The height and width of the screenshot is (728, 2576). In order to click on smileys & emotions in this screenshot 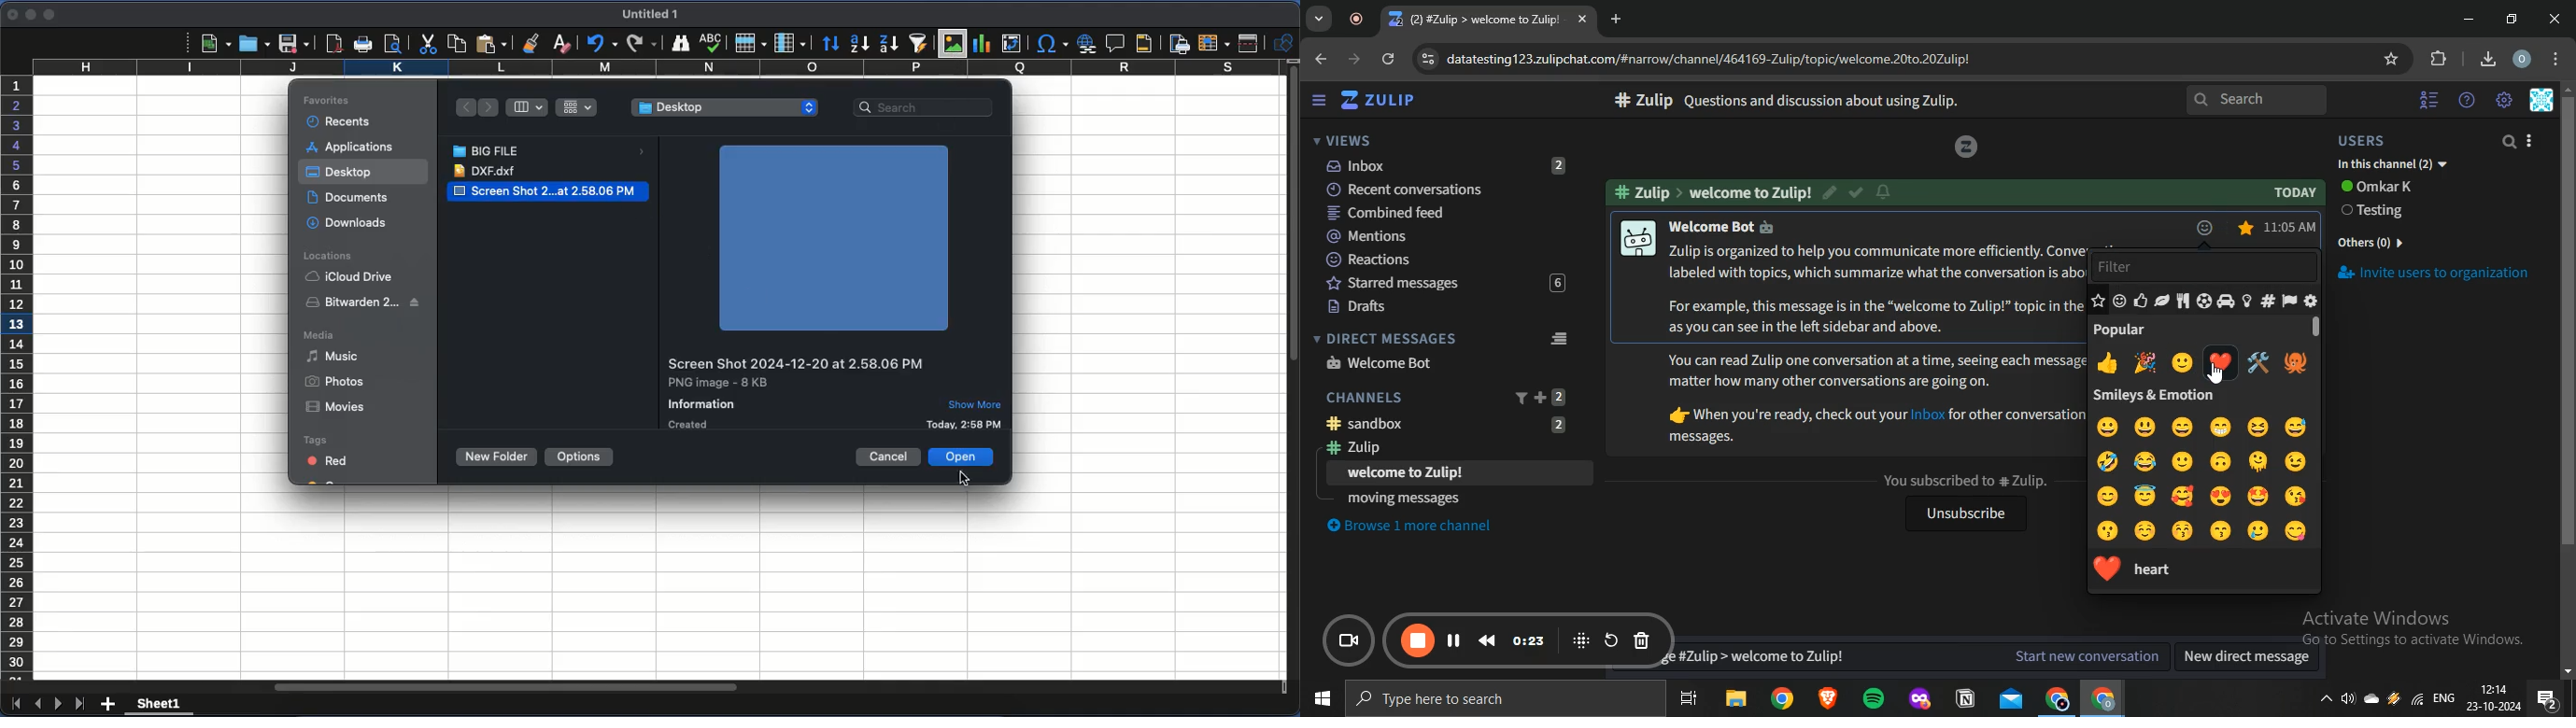, I will do `click(2152, 396)`.